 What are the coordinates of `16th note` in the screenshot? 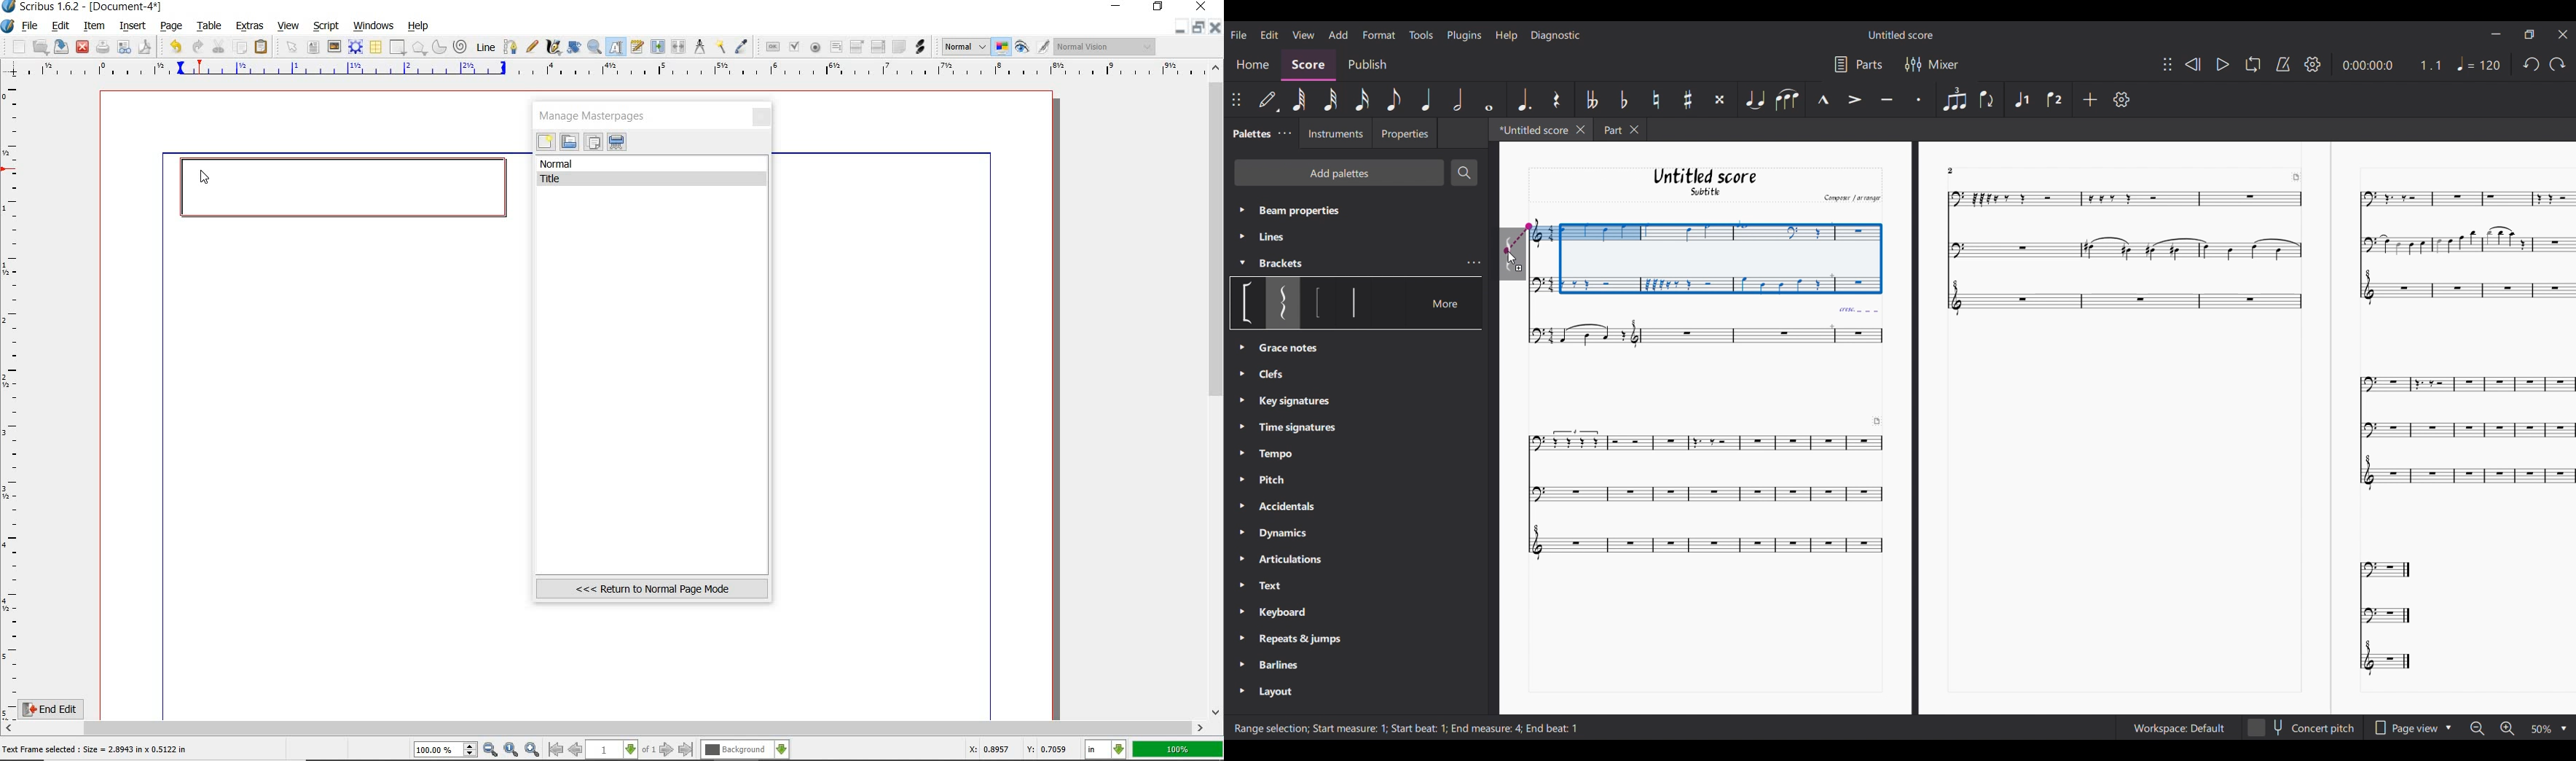 It's located at (1362, 100).